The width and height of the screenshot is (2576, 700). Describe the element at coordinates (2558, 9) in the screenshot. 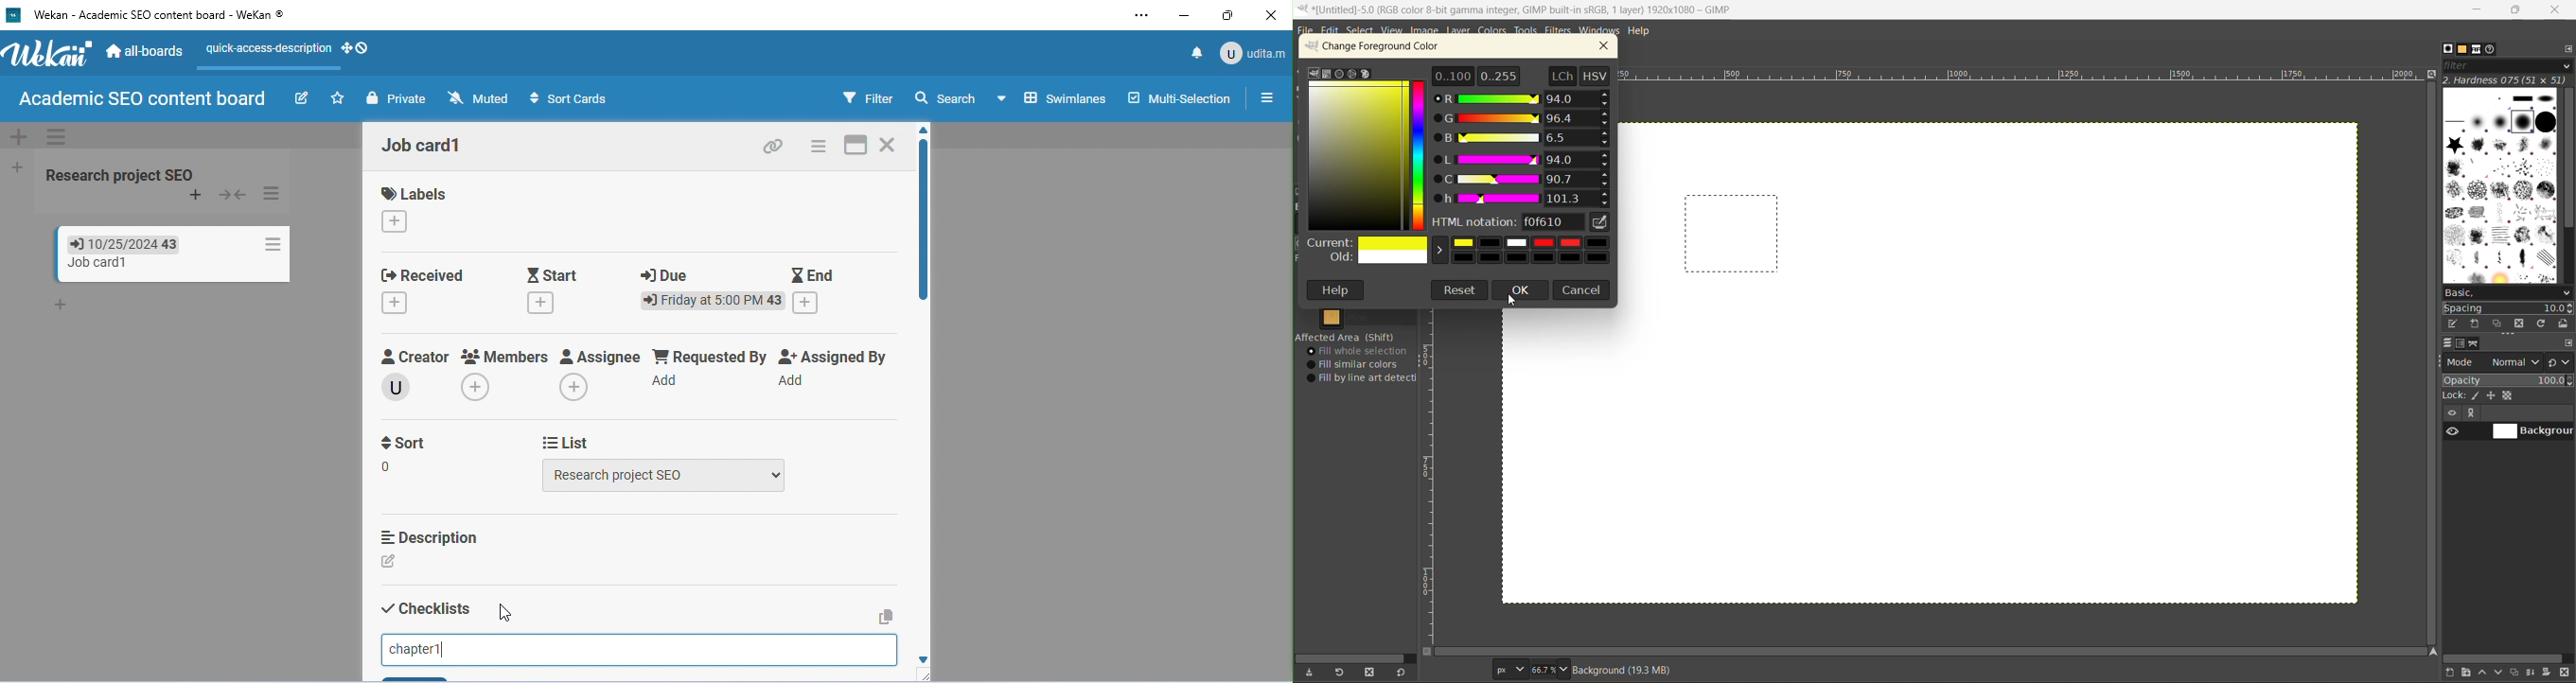

I see `close` at that location.